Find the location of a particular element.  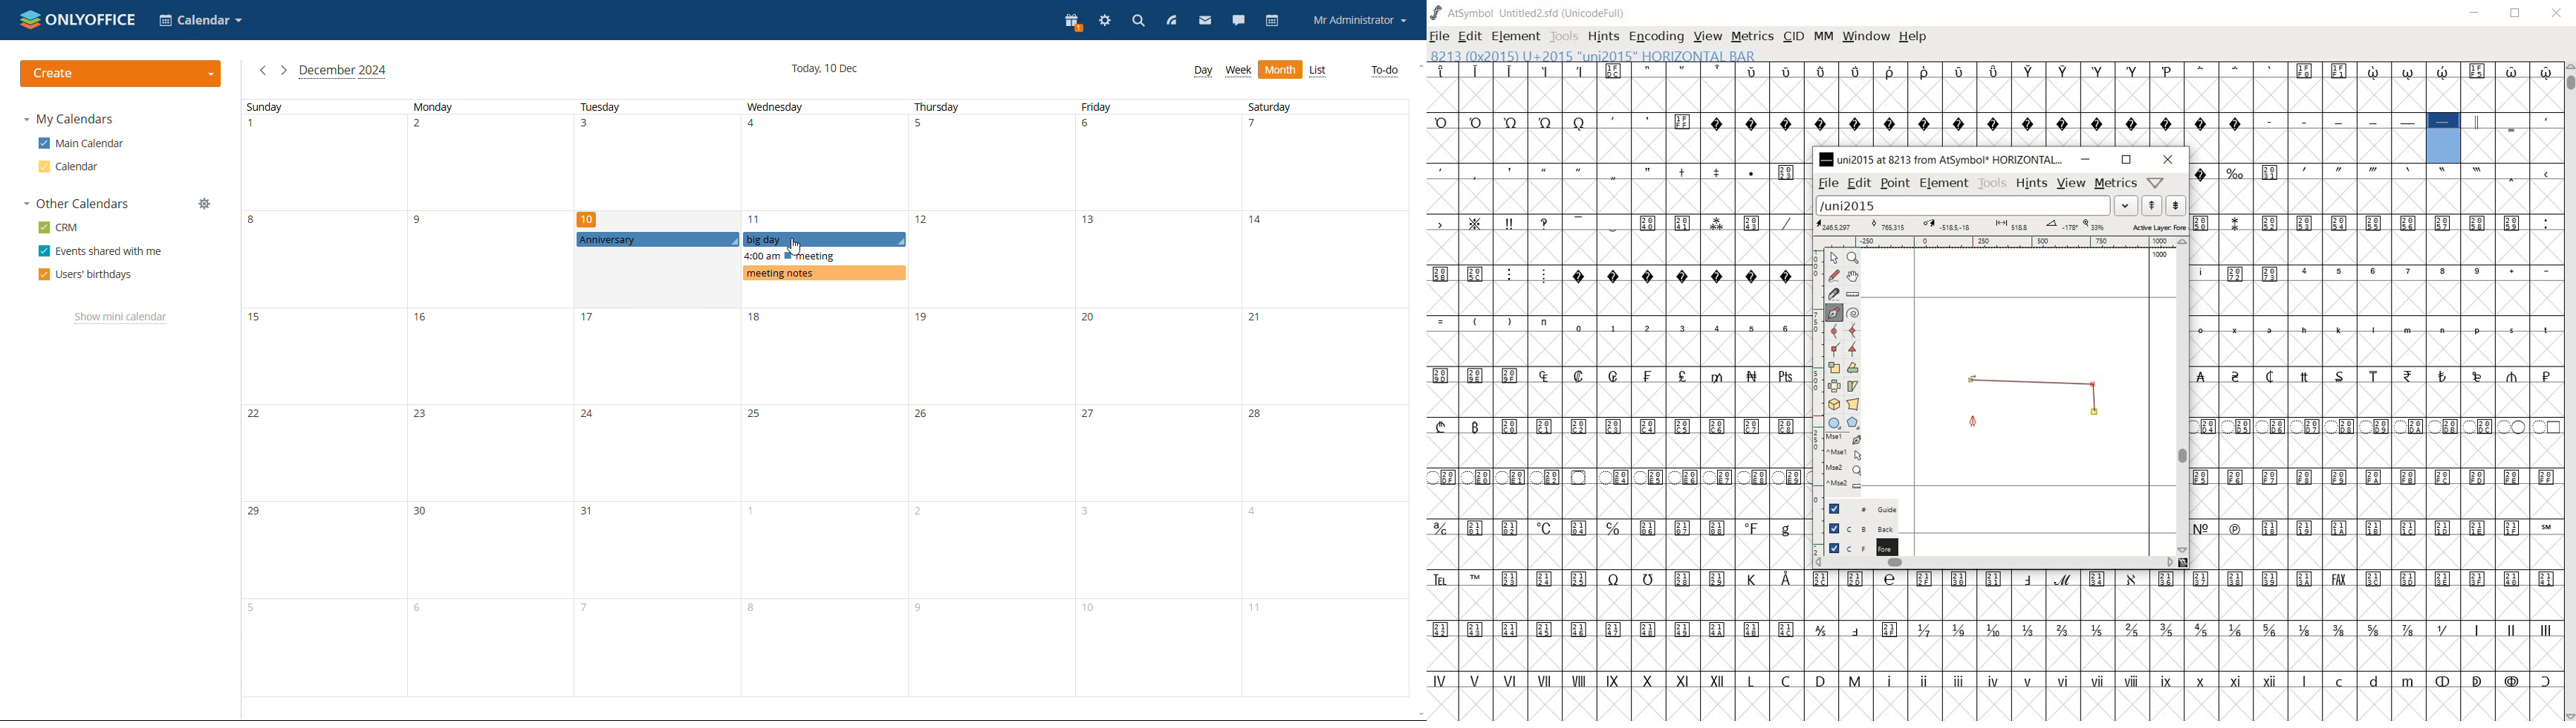

main calendar is located at coordinates (84, 143).